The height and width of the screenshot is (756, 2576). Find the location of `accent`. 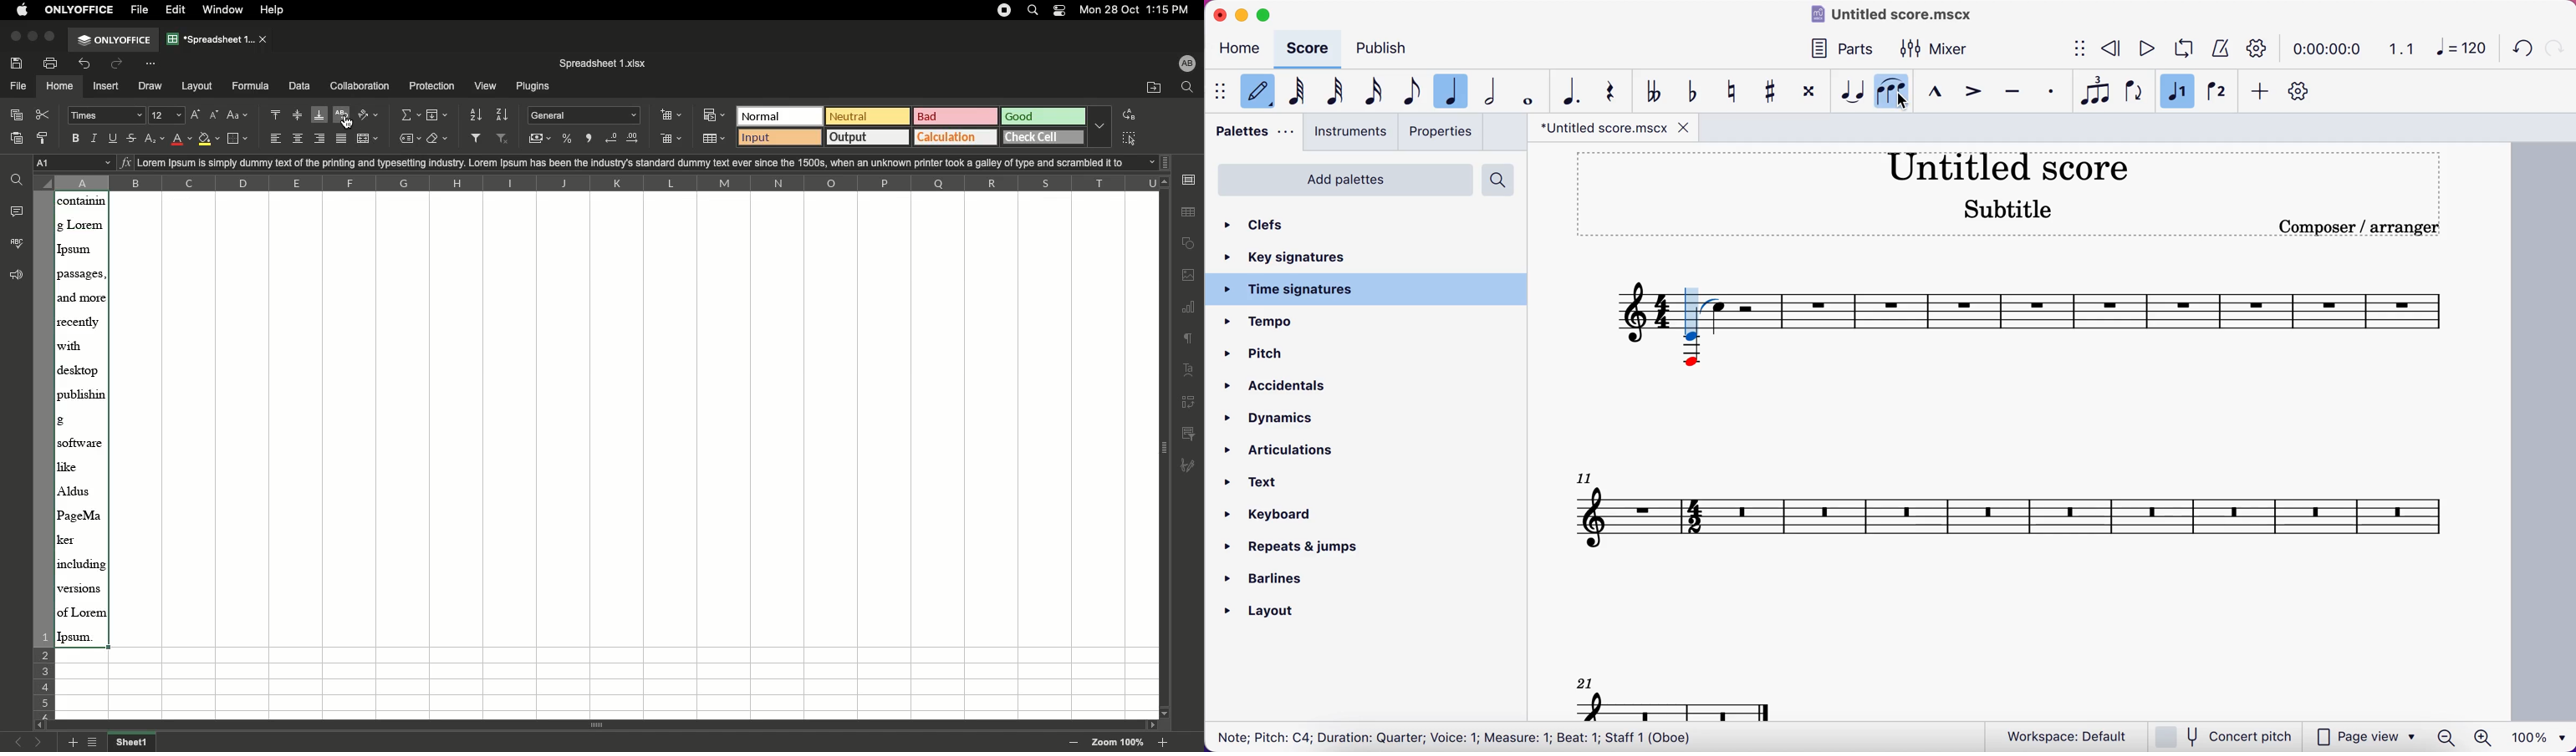

accent is located at coordinates (1971, 94).